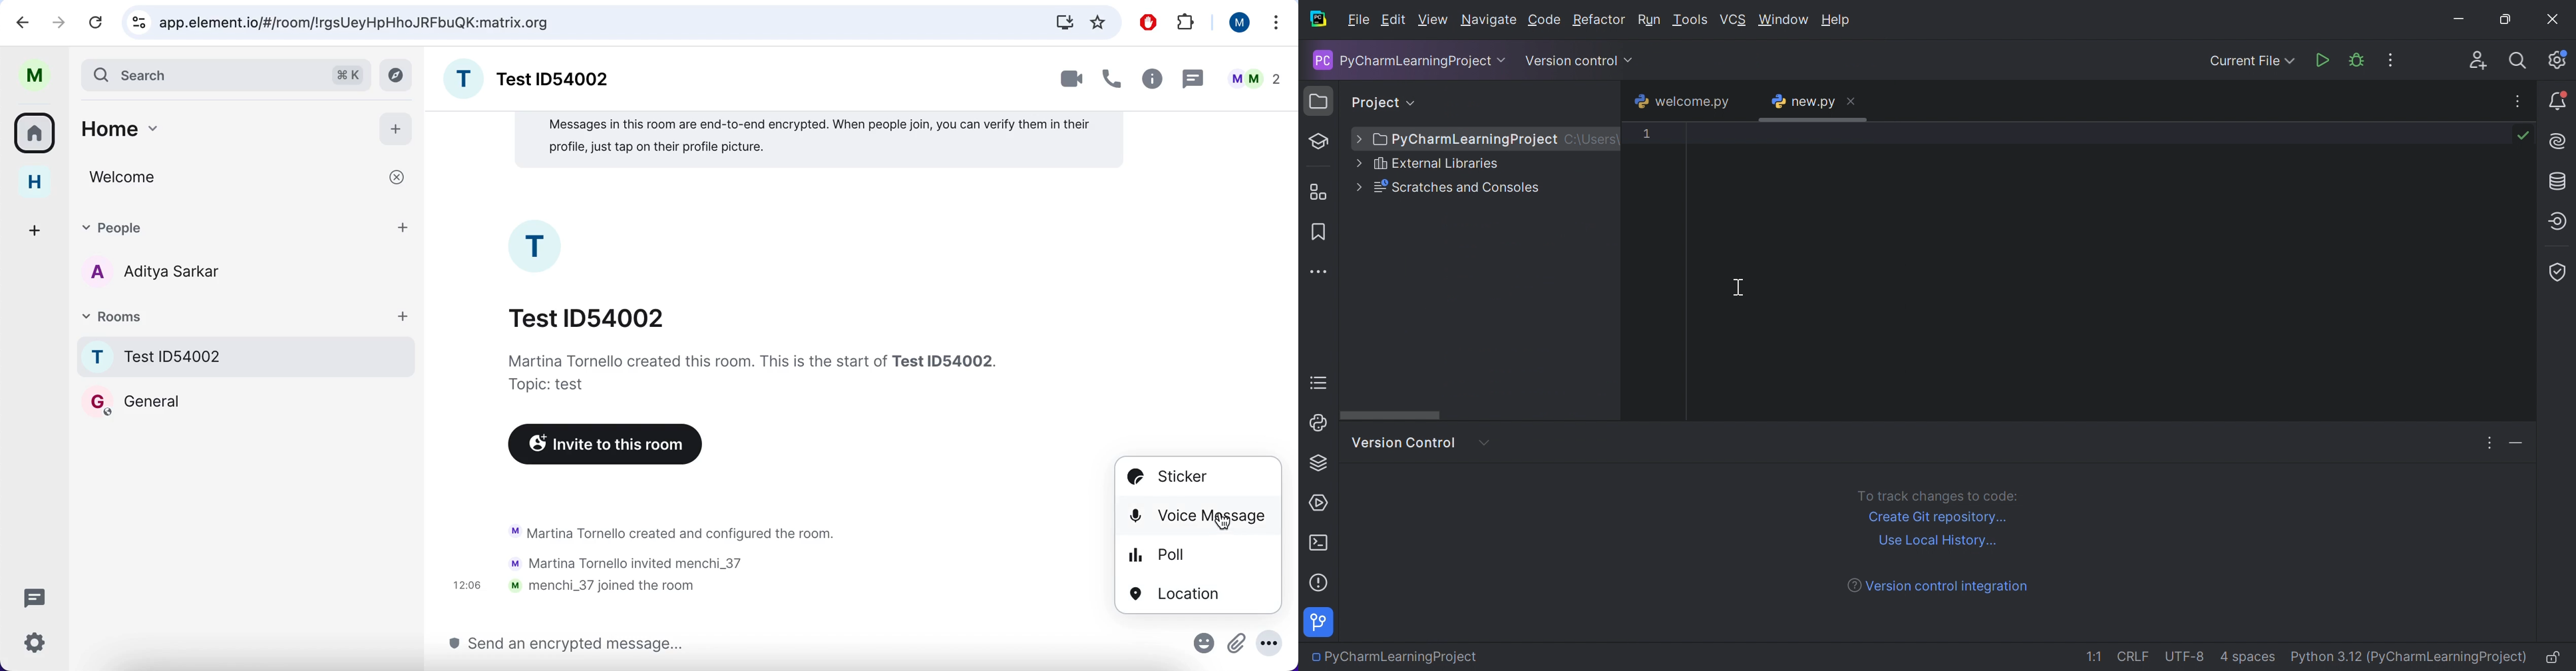  I want to click on Updates available, so click(2558, 100).